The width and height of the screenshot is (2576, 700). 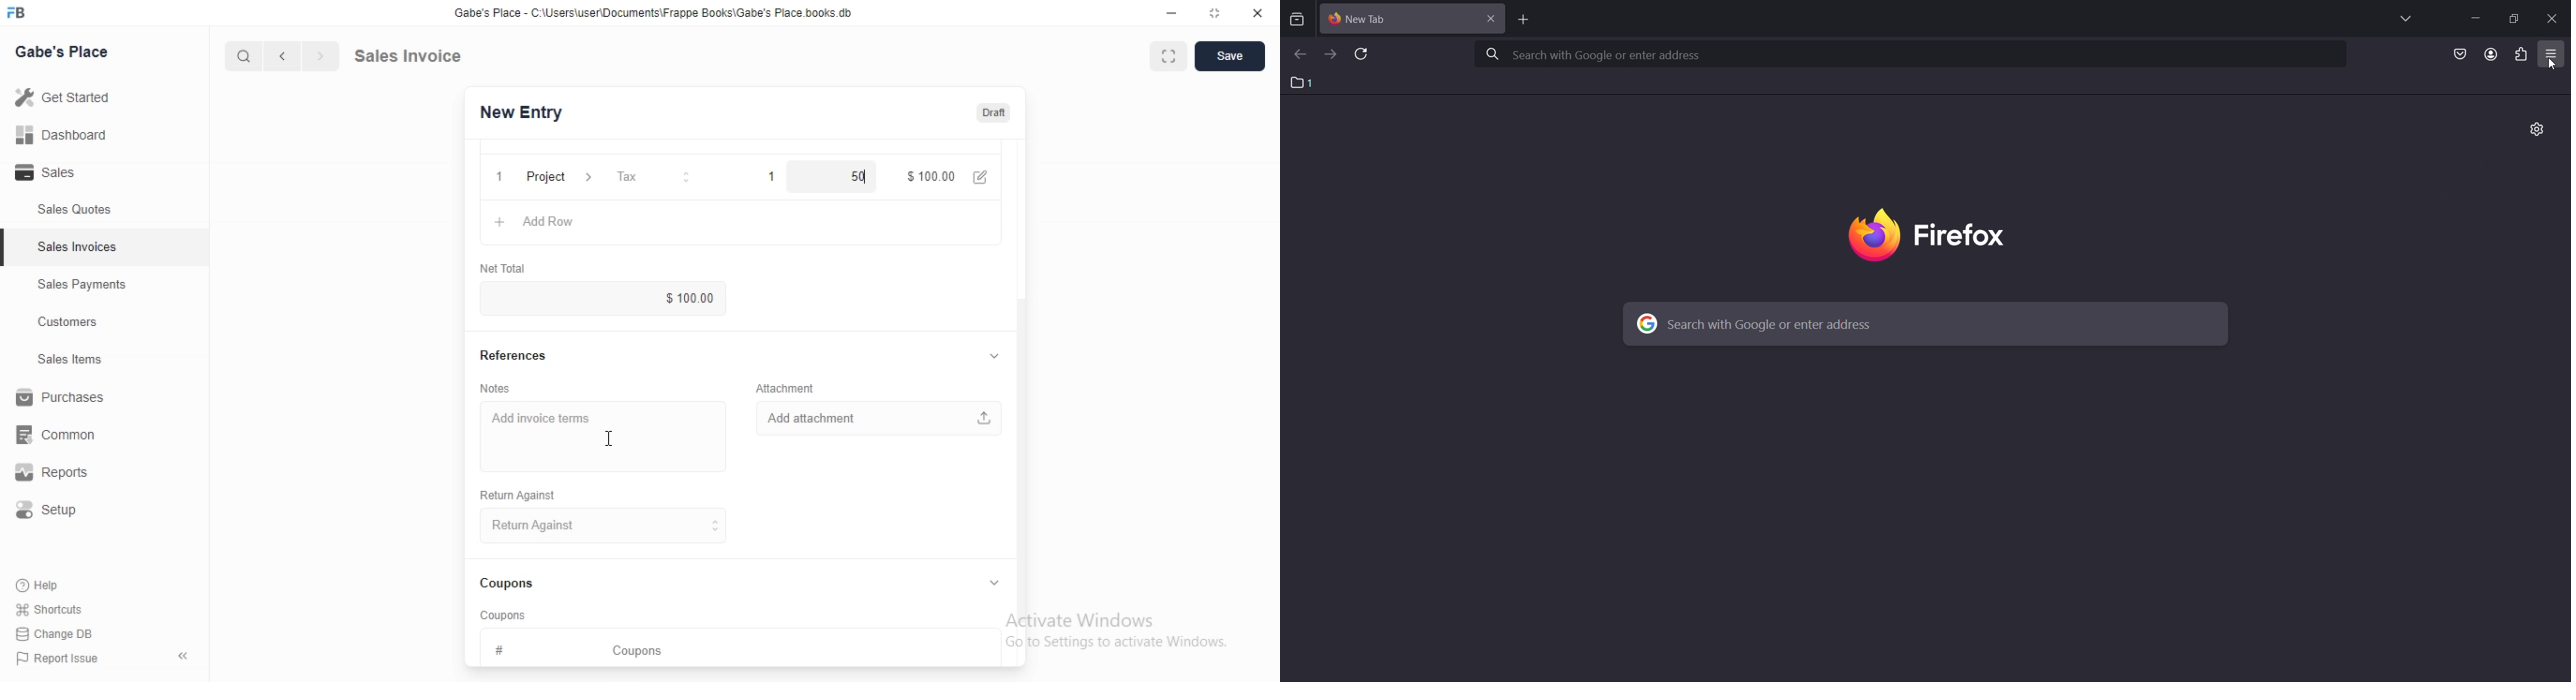 I want to click on close tab, so click(x=1493, y=18).